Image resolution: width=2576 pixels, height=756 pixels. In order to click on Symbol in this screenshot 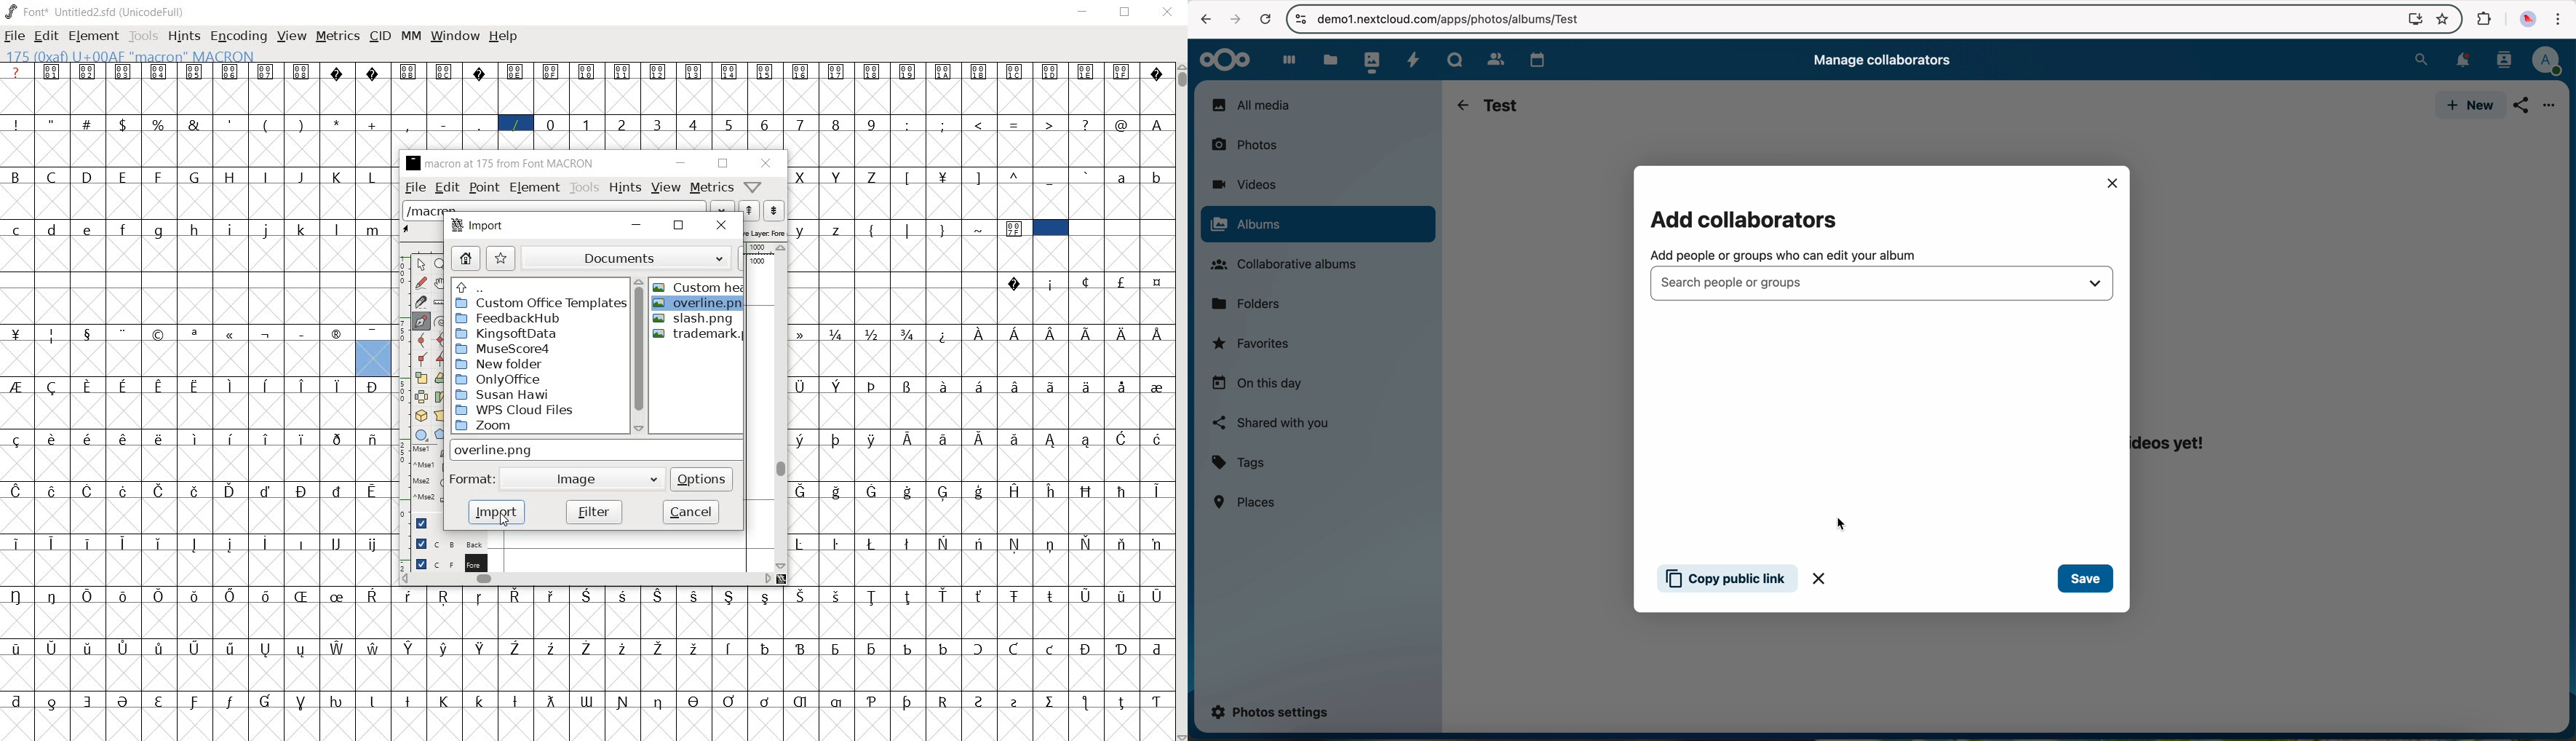, I will do `click(660, 701)`.